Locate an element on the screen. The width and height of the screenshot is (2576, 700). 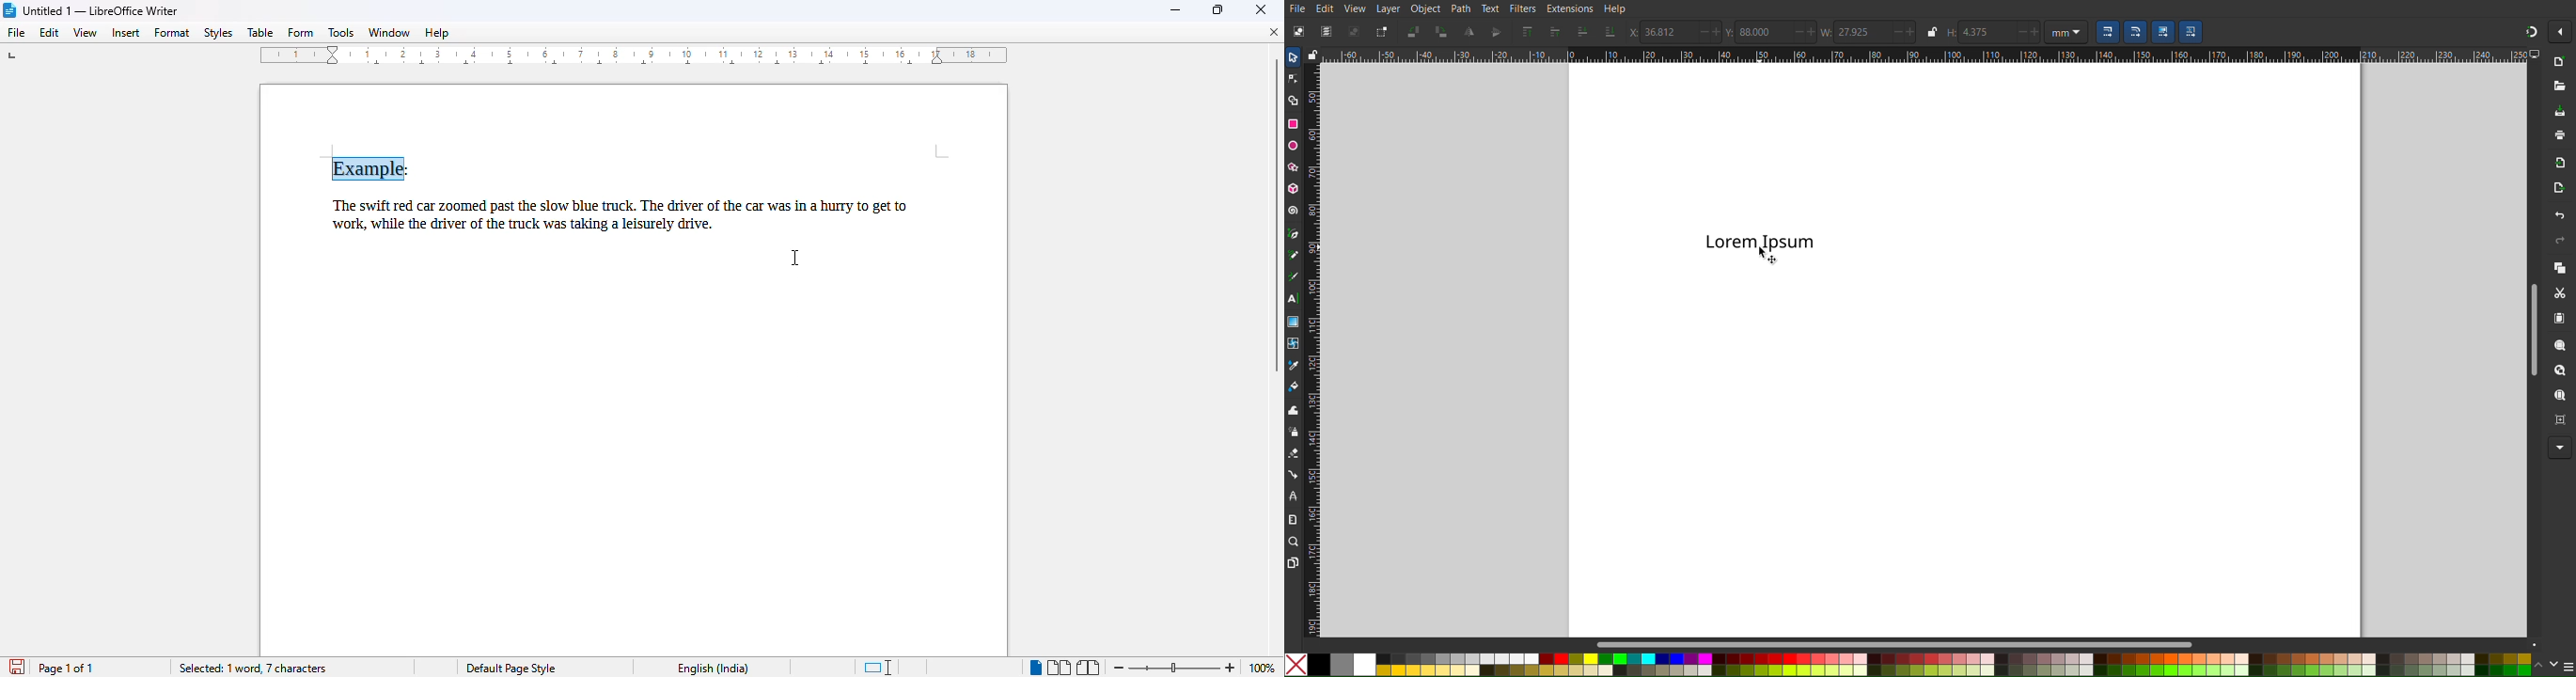
edit is located at coordinates (50, 33).